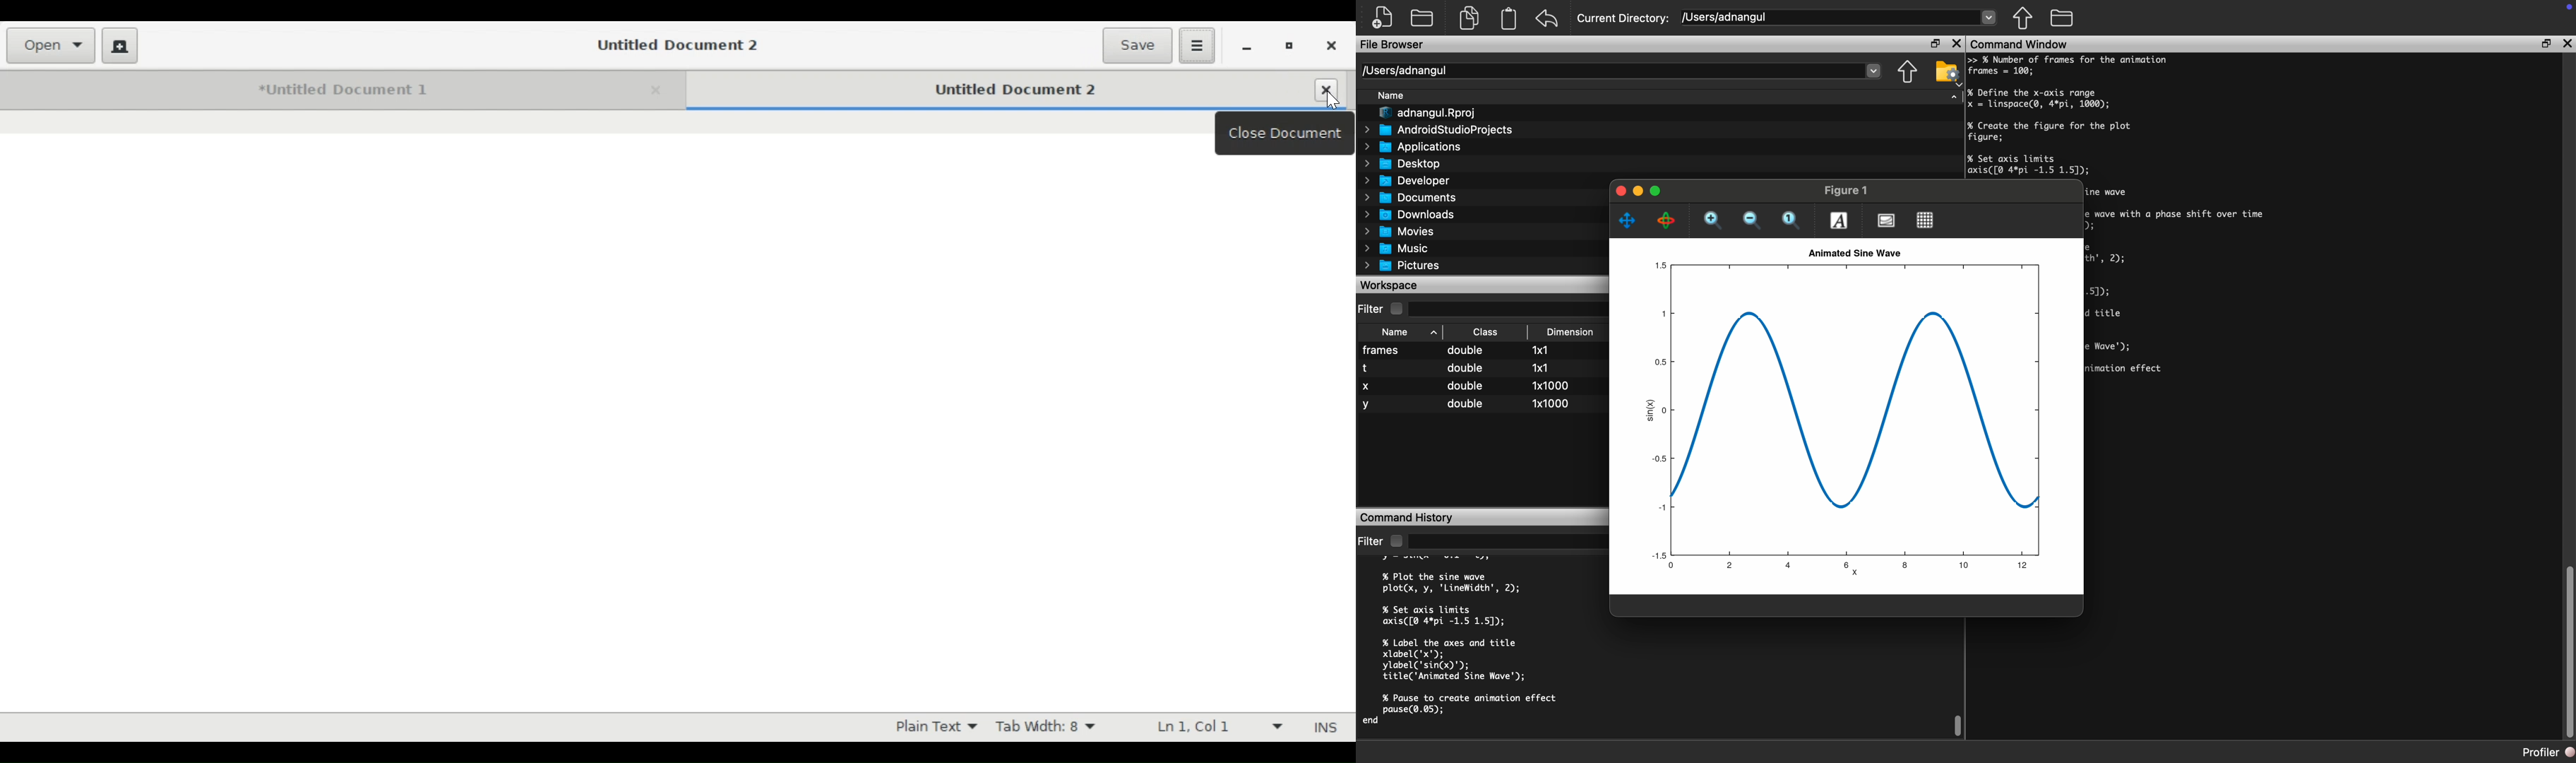 This screenshot has height=784, width=2576. Describe the element at coordinates (1138, 46) in the screenshot. I see `Save` at that location.